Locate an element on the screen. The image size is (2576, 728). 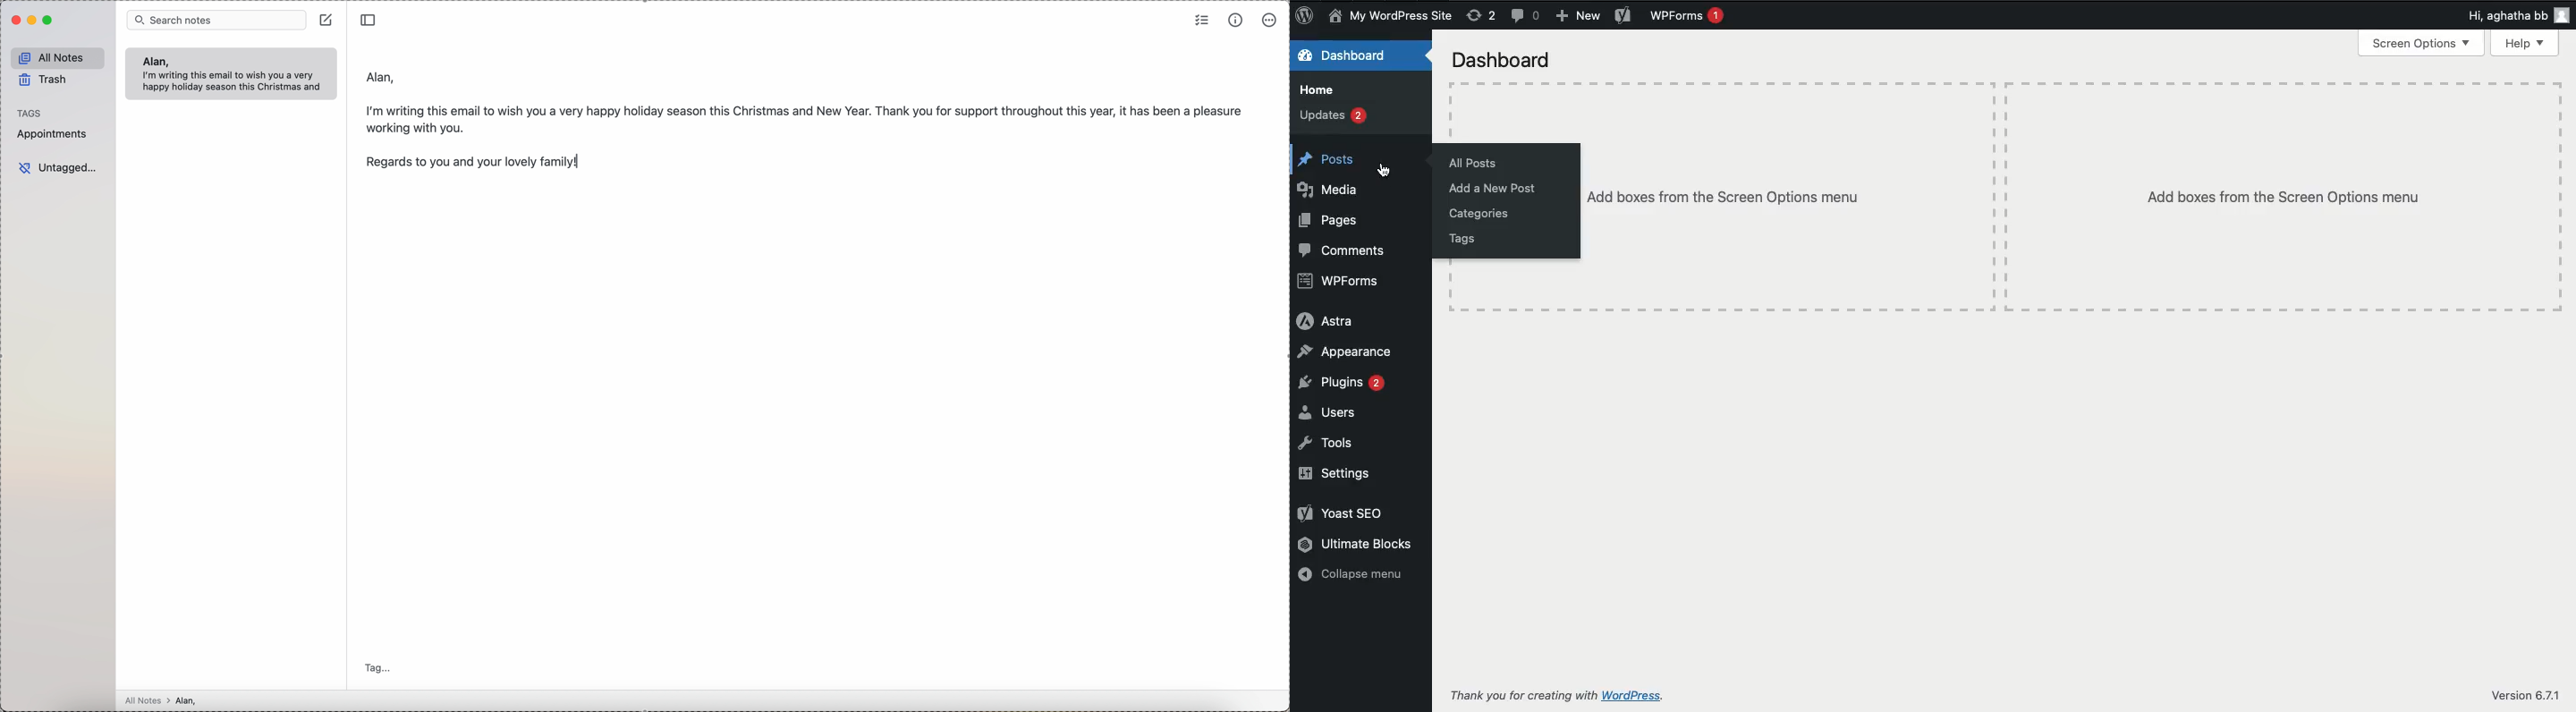
Add new is located at coordinates (1577, 16).